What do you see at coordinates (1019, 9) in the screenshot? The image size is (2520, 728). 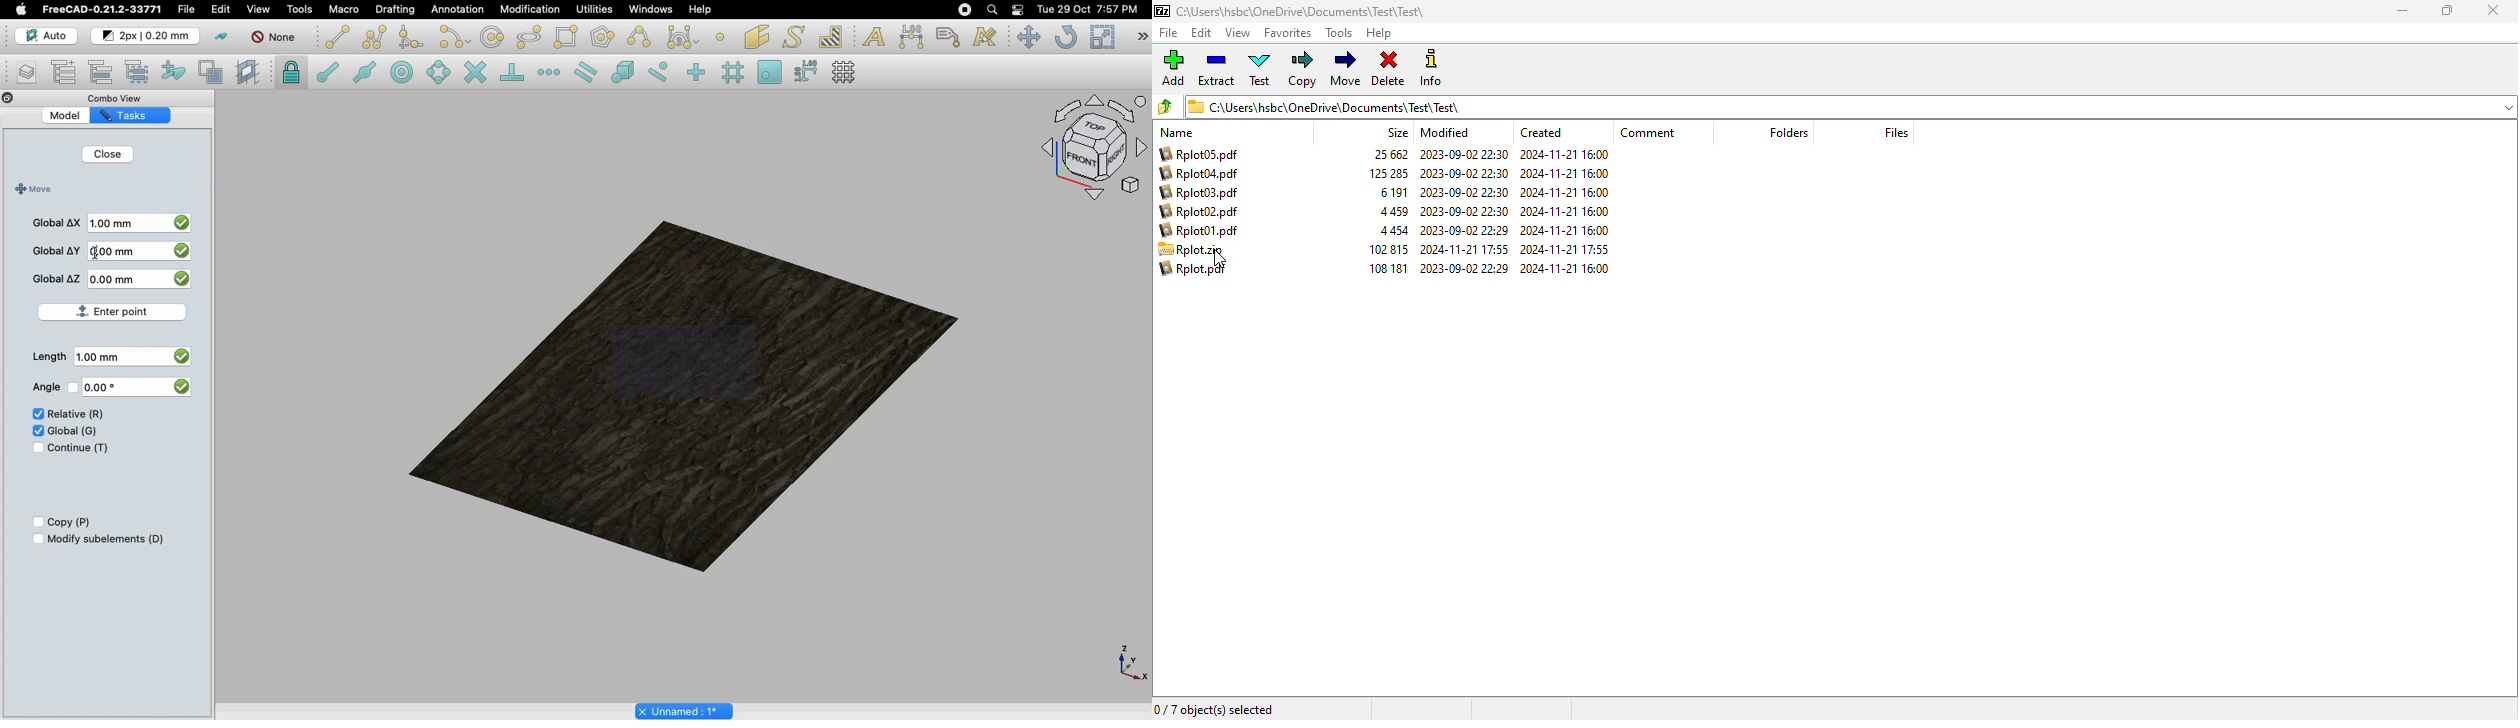 I see `Notification` at bounding box center [1019, 9].